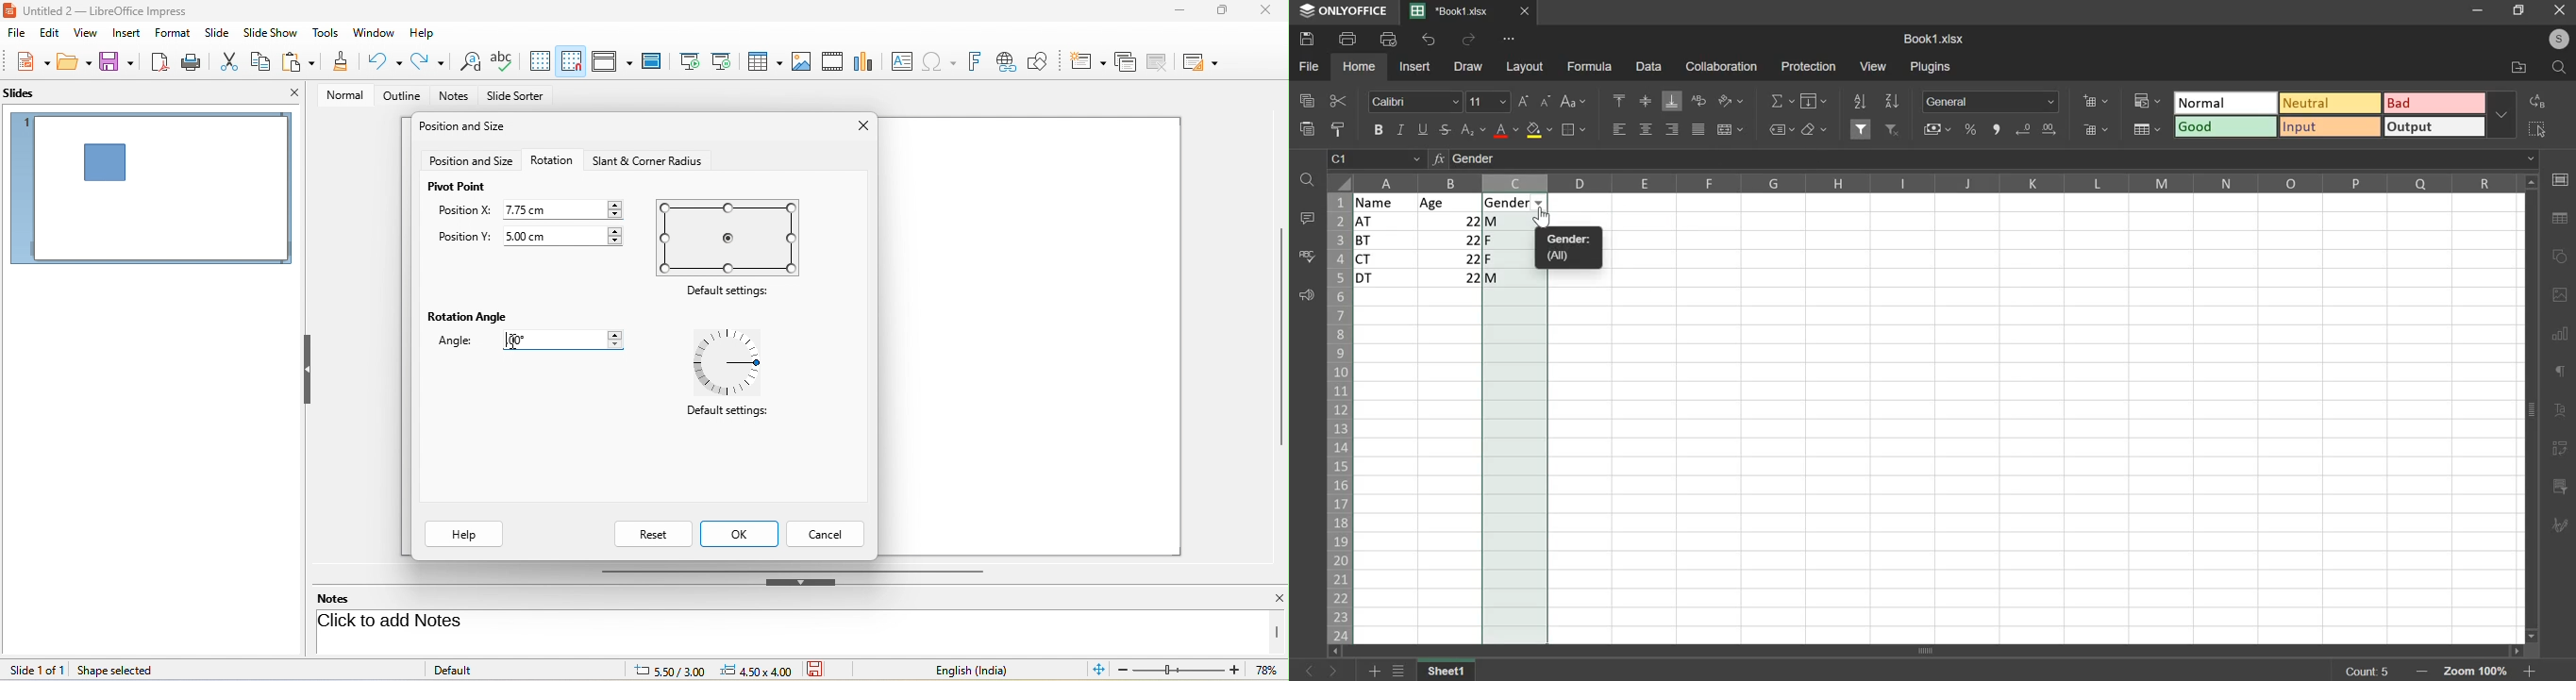  What do you see at coordinates (2329, 113) in the screenshot?
I see `format` at bounding box center [2329, 113].